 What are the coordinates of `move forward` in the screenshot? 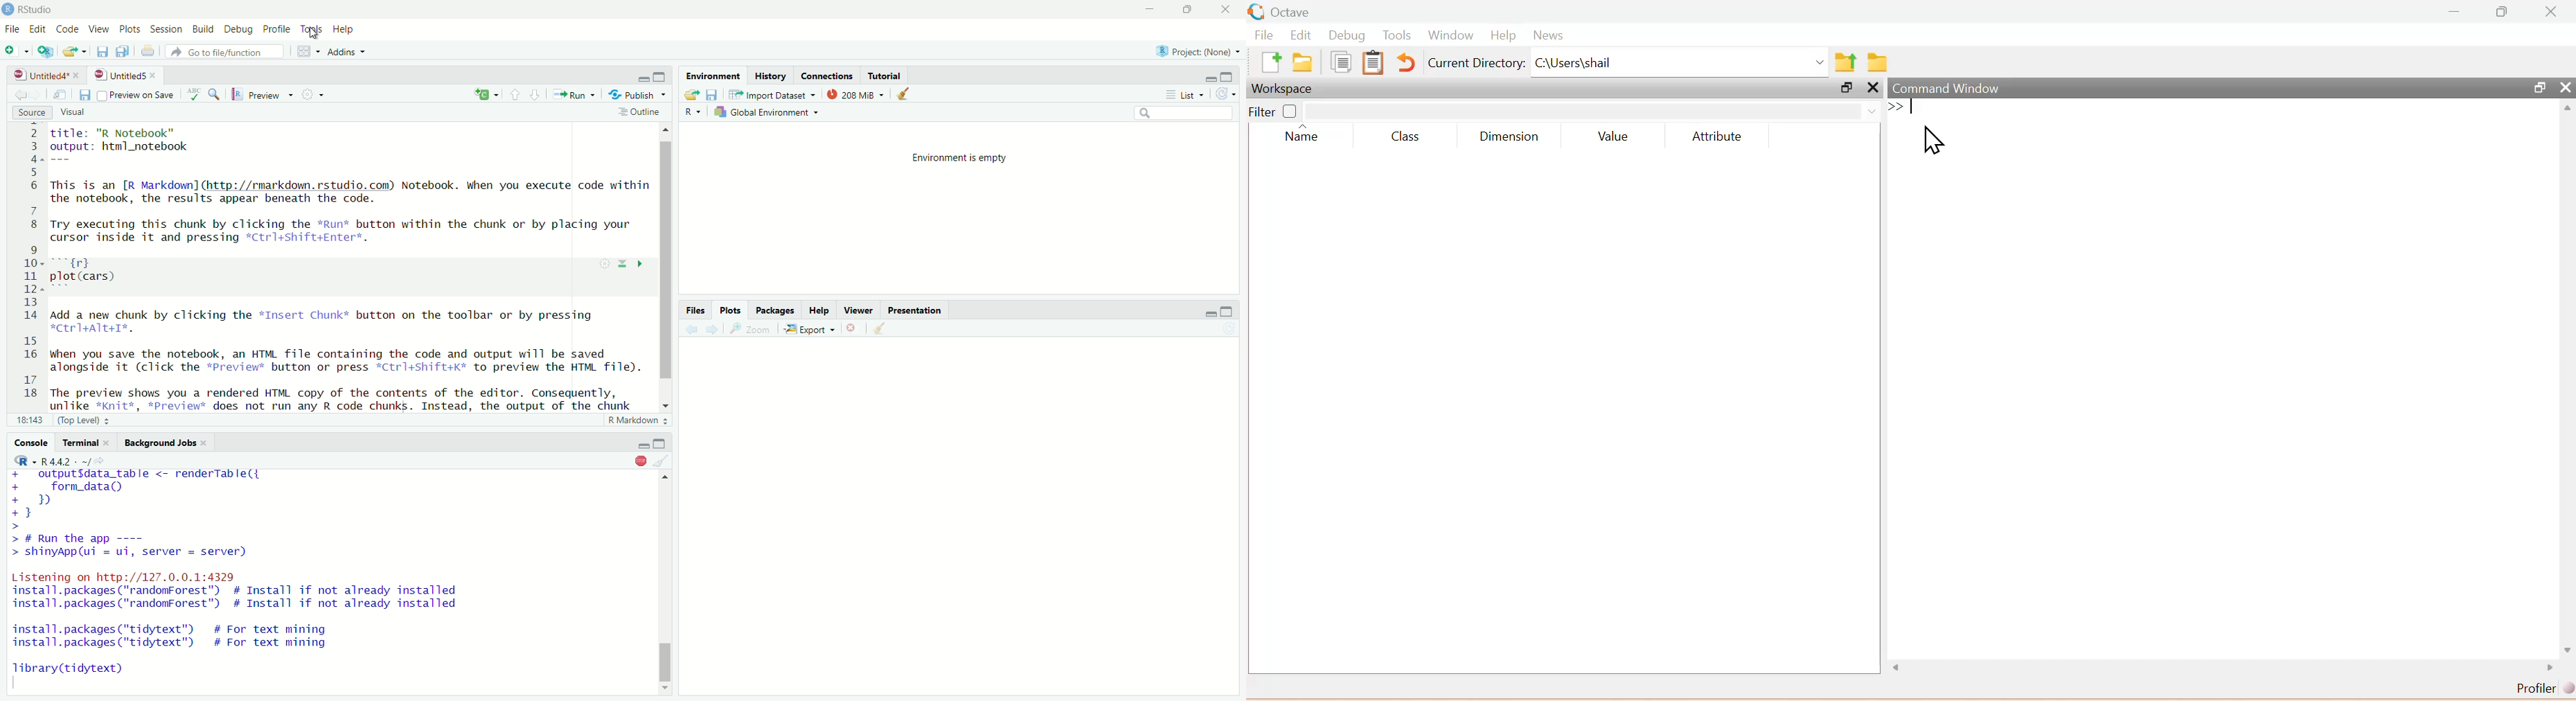 It's located at (18, 95).